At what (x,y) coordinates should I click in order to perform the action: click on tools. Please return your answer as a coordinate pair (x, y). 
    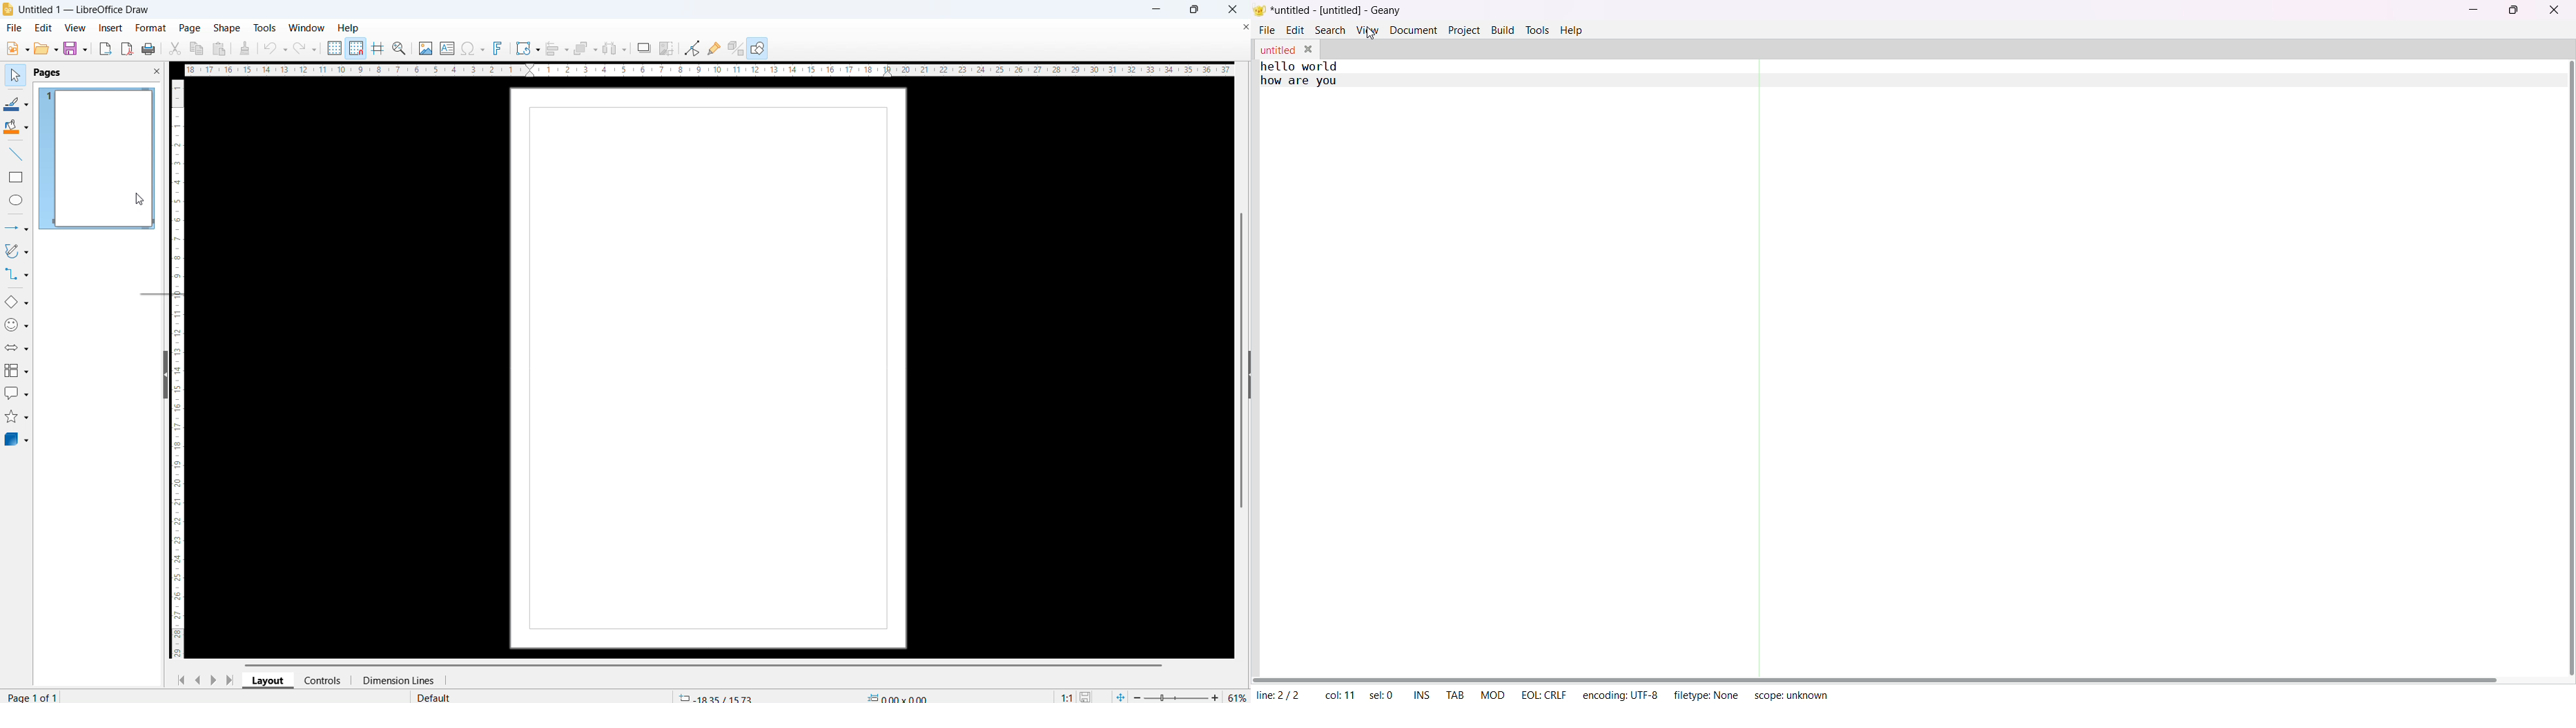
    Looking at the image, I should click on (264, 27).